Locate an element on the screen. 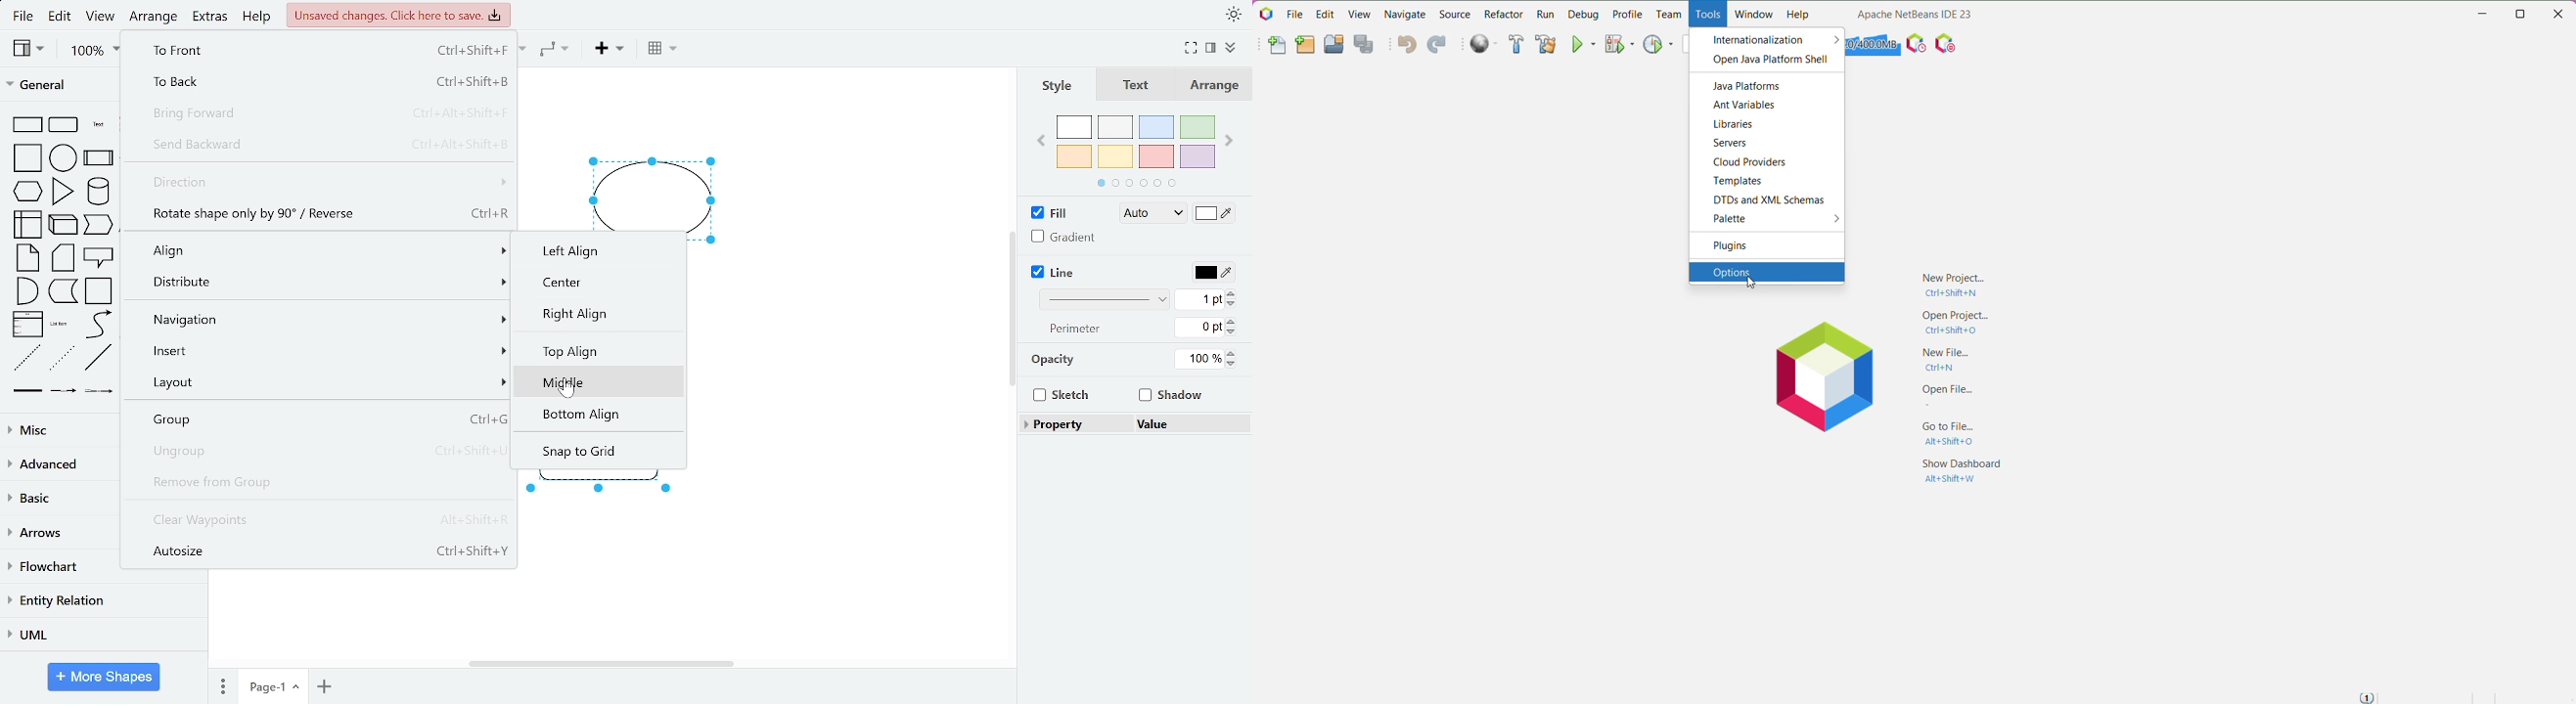 The image size is (2576, 728). Insert is located at coordinates (317, 348).